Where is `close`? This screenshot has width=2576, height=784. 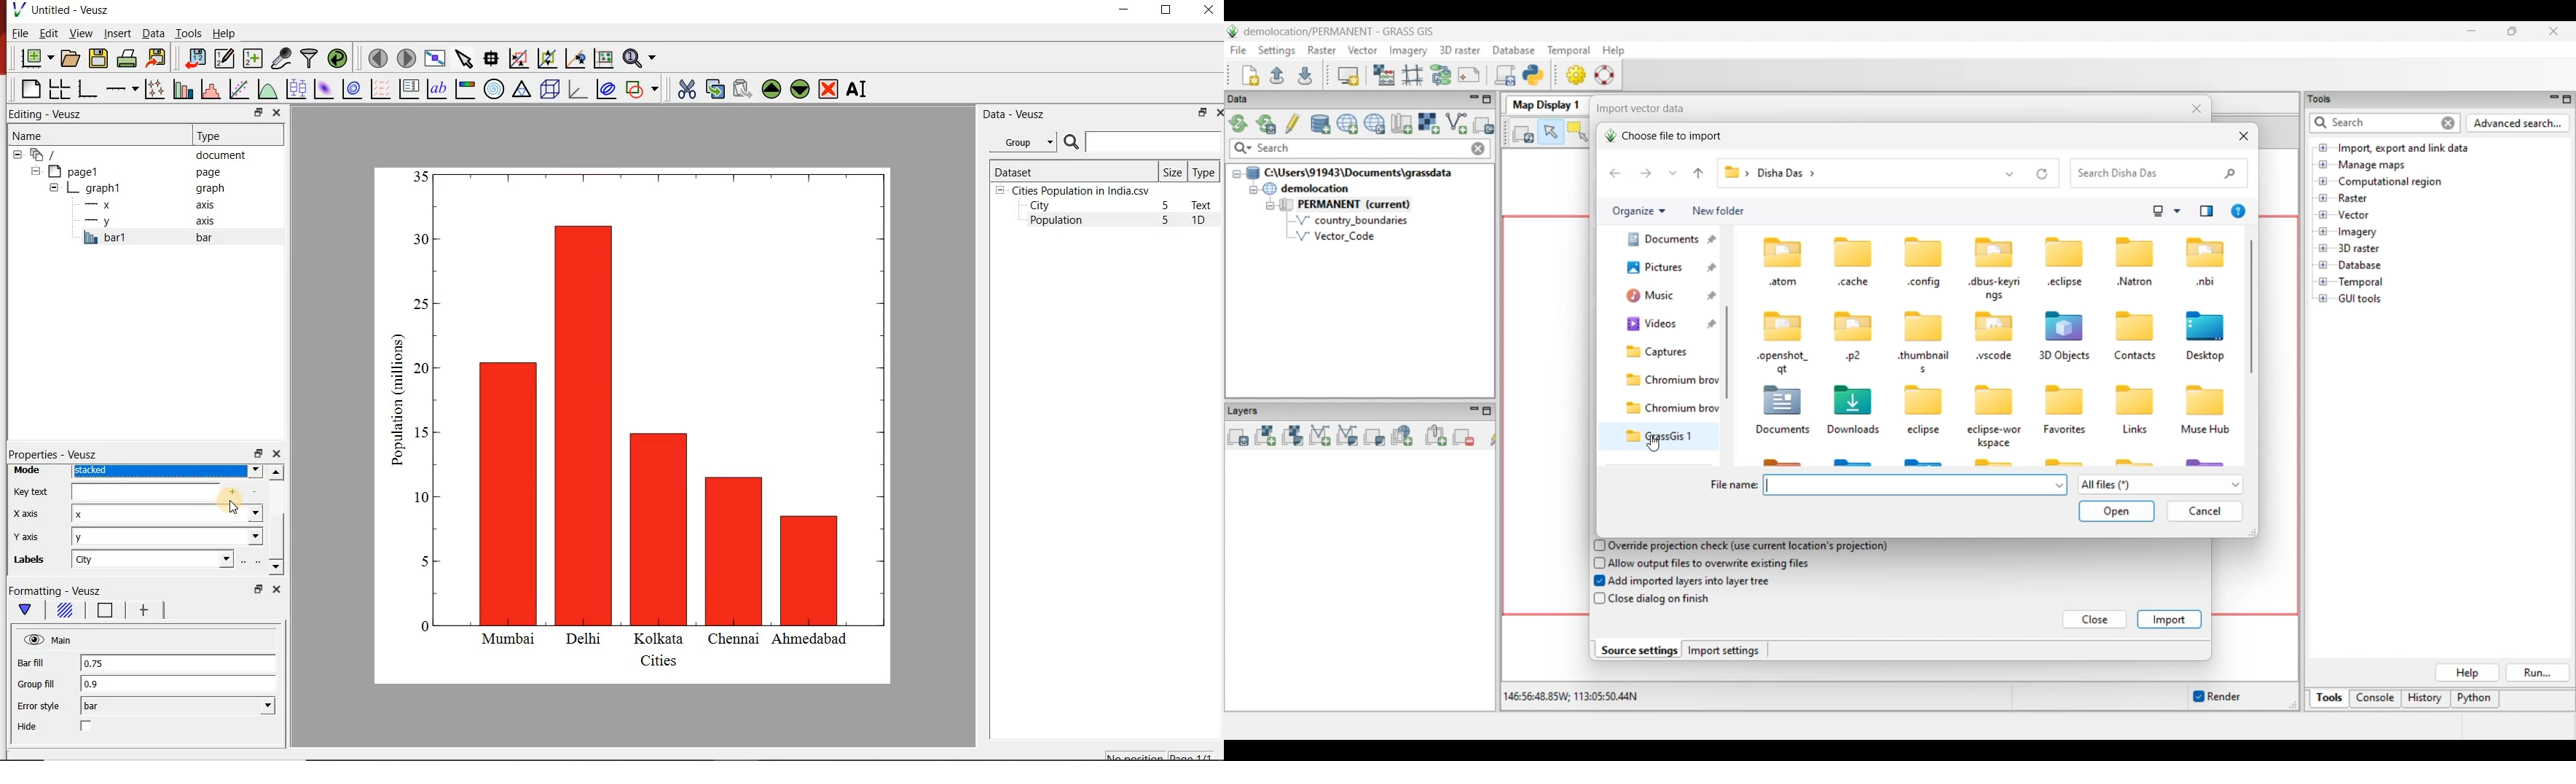
close is located at coordinates (278, 112).